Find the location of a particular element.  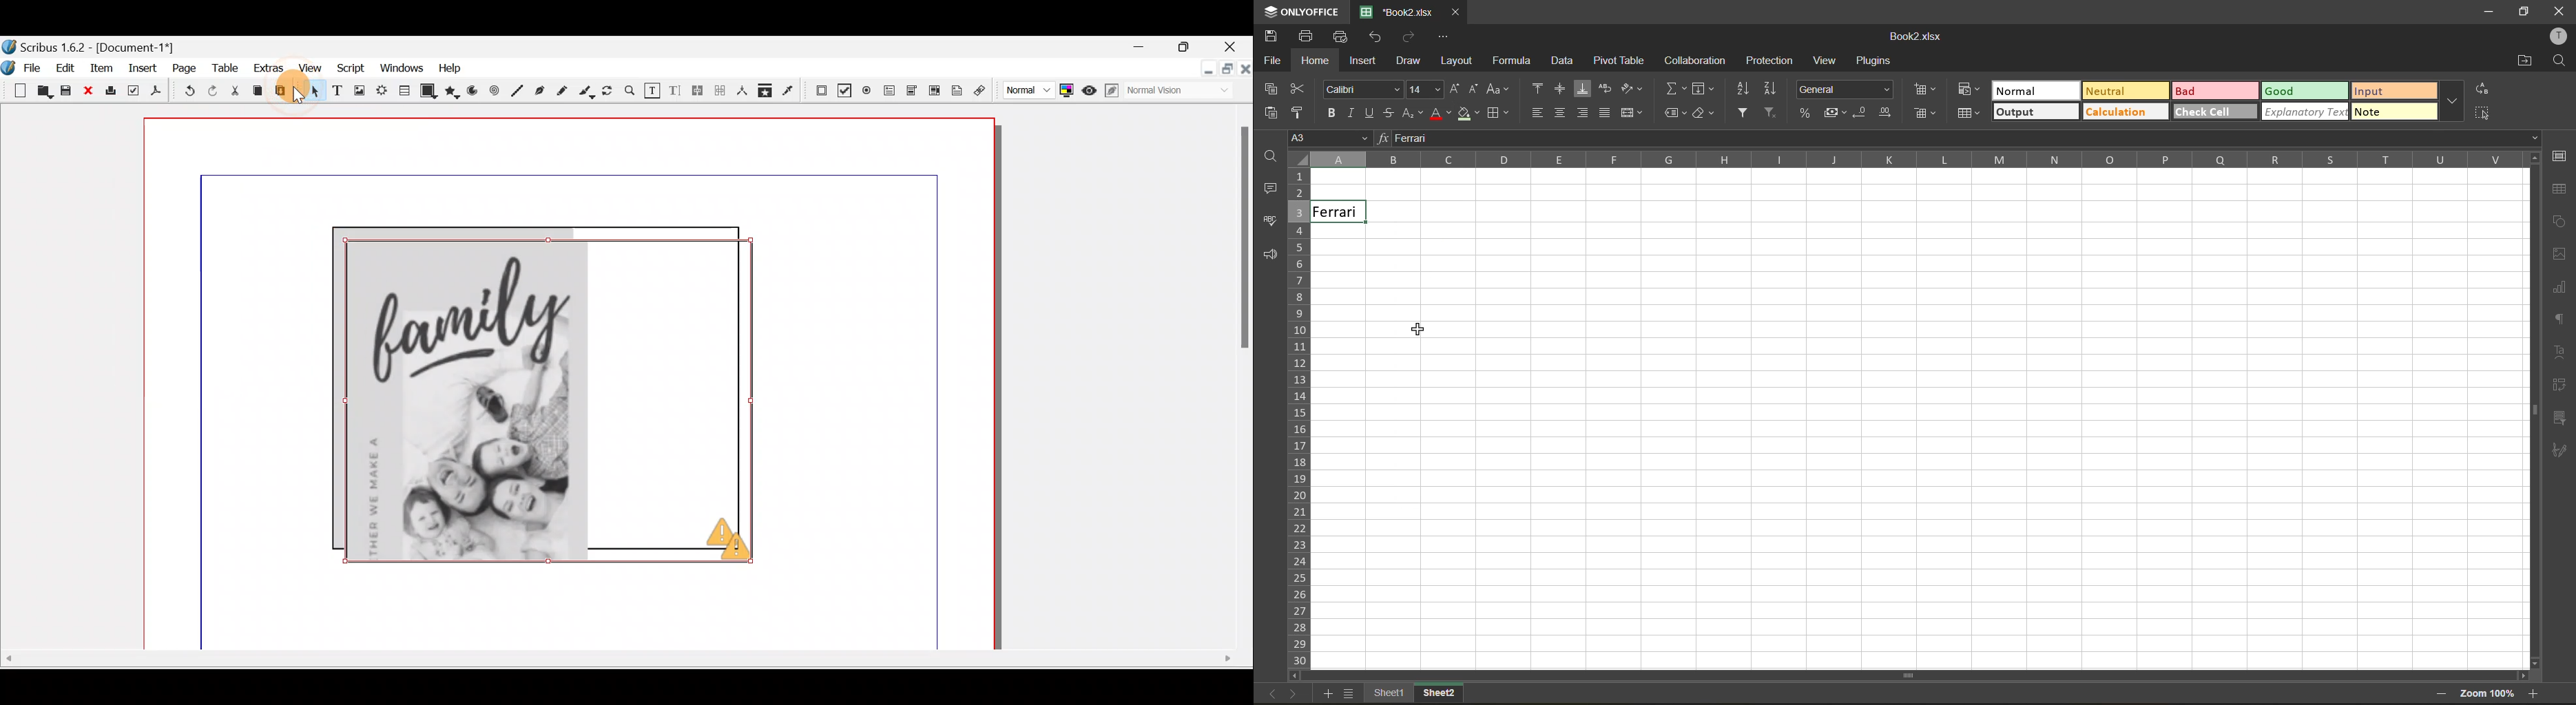

protection is located at coordinates (1772, 60).